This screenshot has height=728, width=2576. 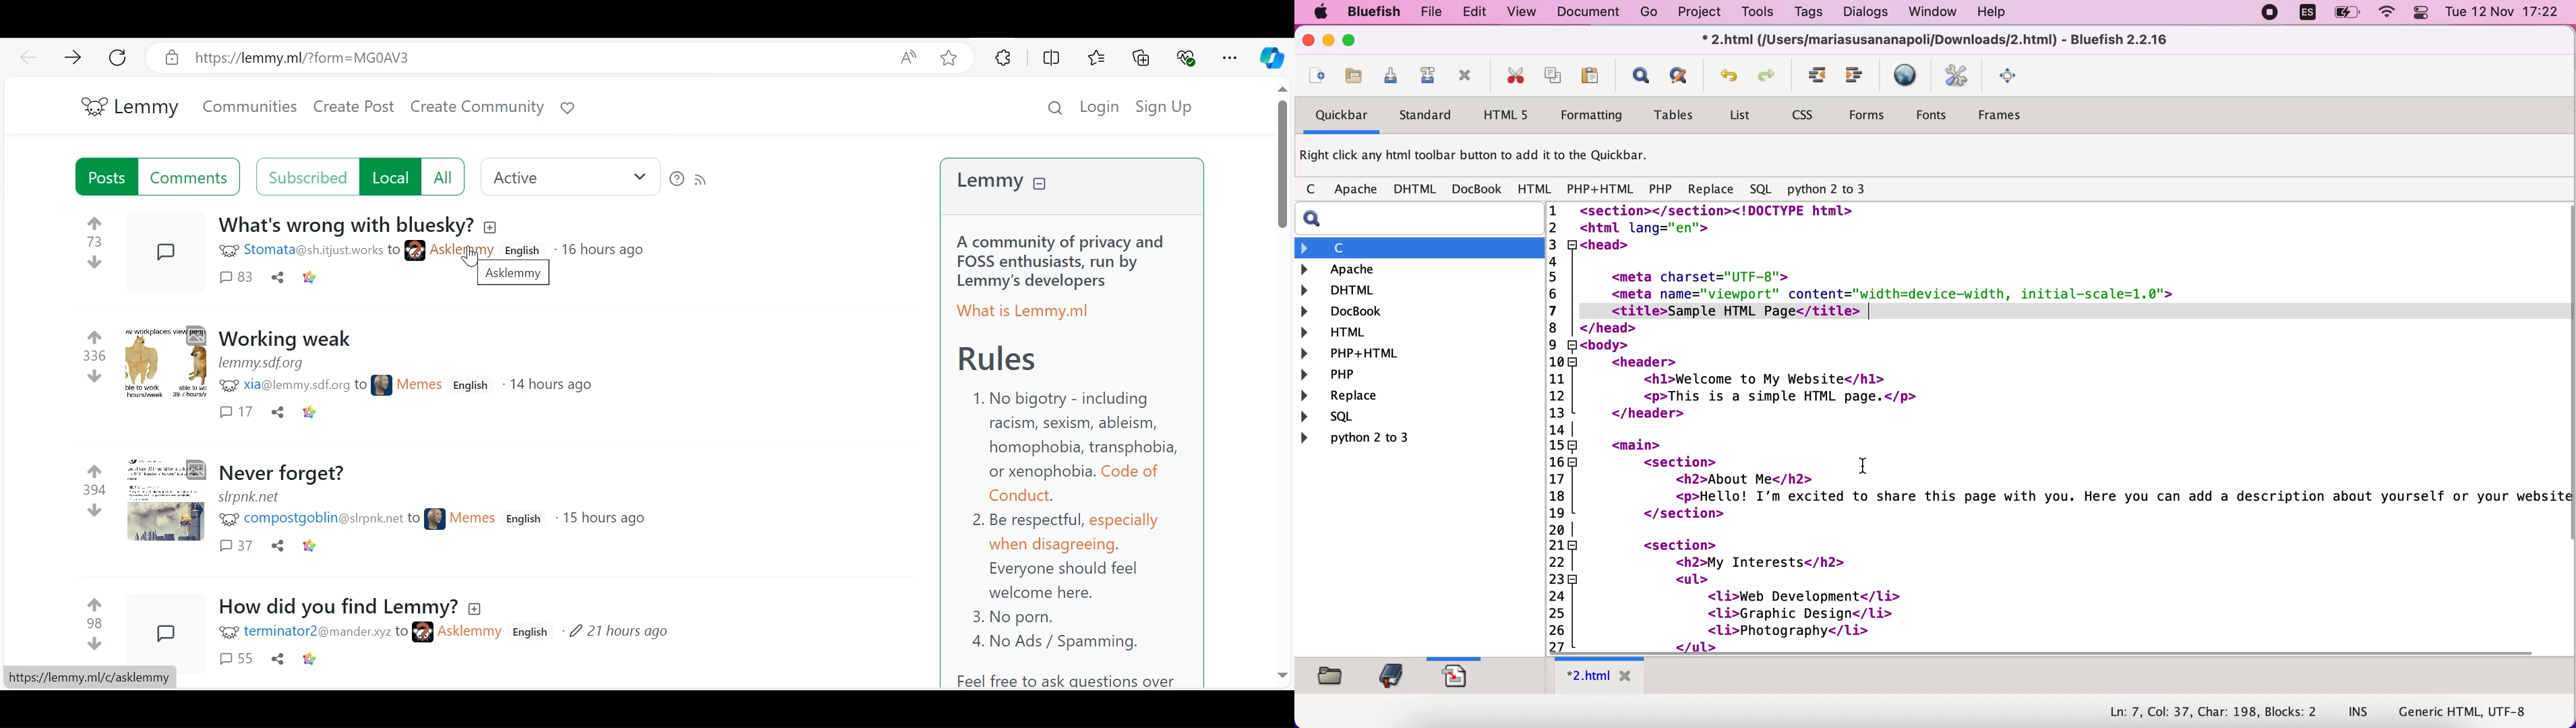 I want to click on Subscribed, so click(x=305, y=177).